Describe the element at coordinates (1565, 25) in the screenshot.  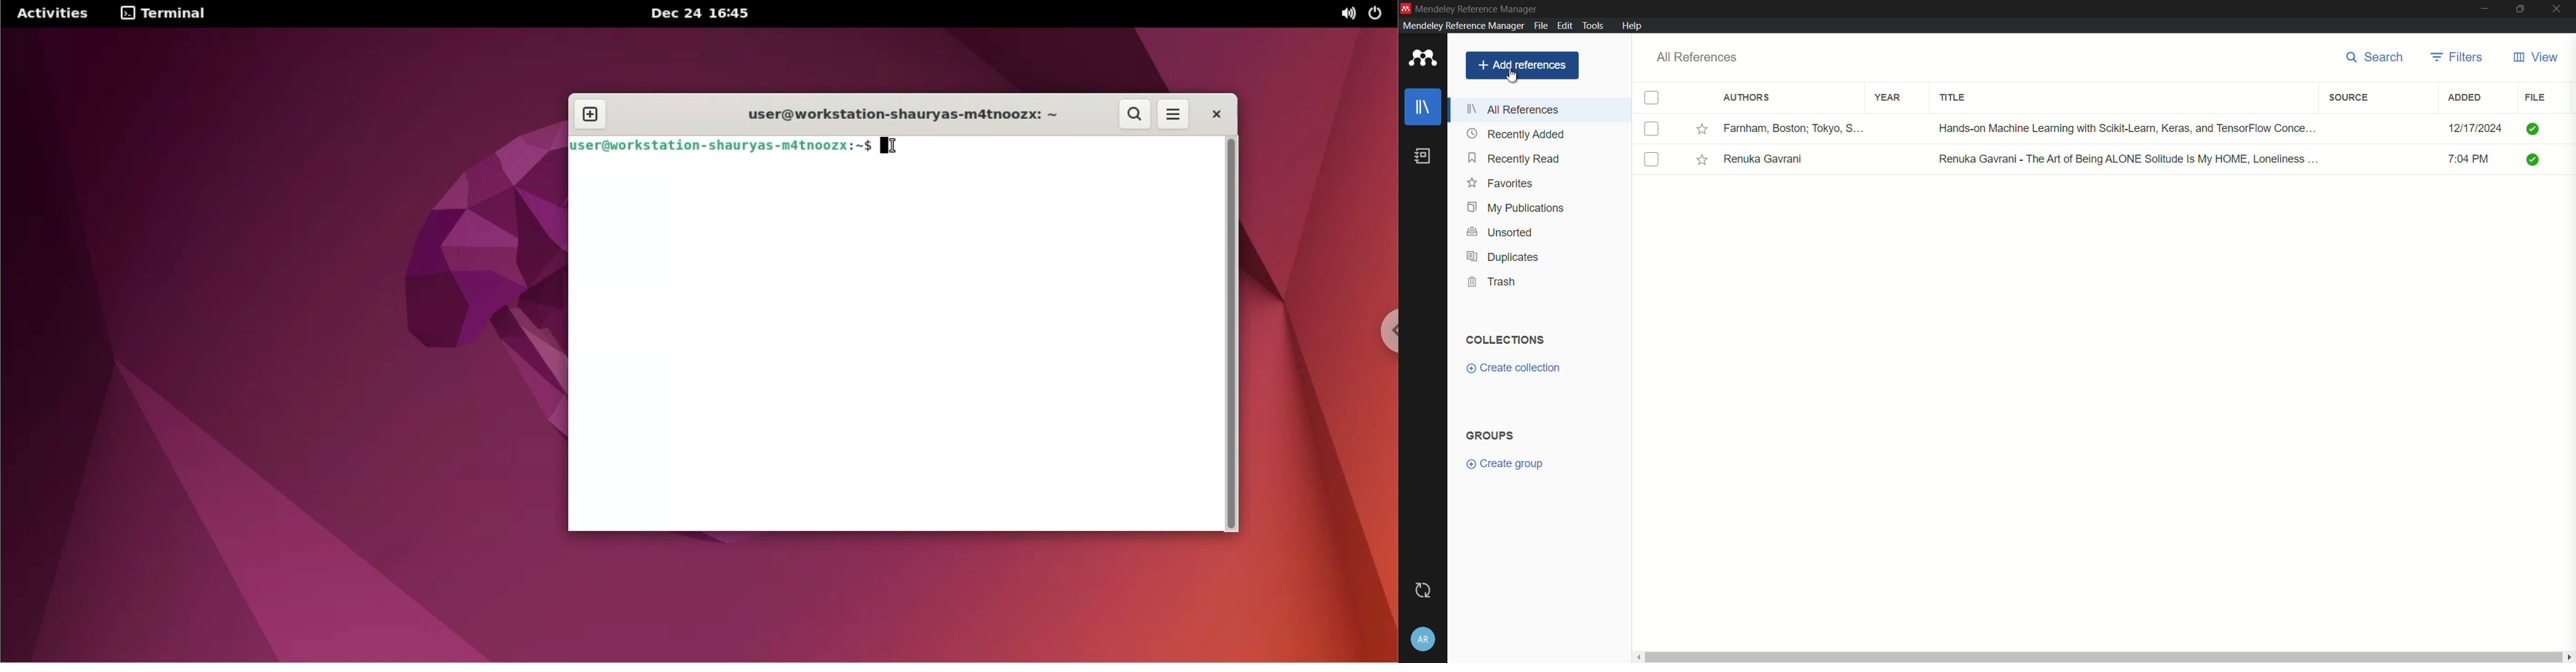
I see `edit` at that location.